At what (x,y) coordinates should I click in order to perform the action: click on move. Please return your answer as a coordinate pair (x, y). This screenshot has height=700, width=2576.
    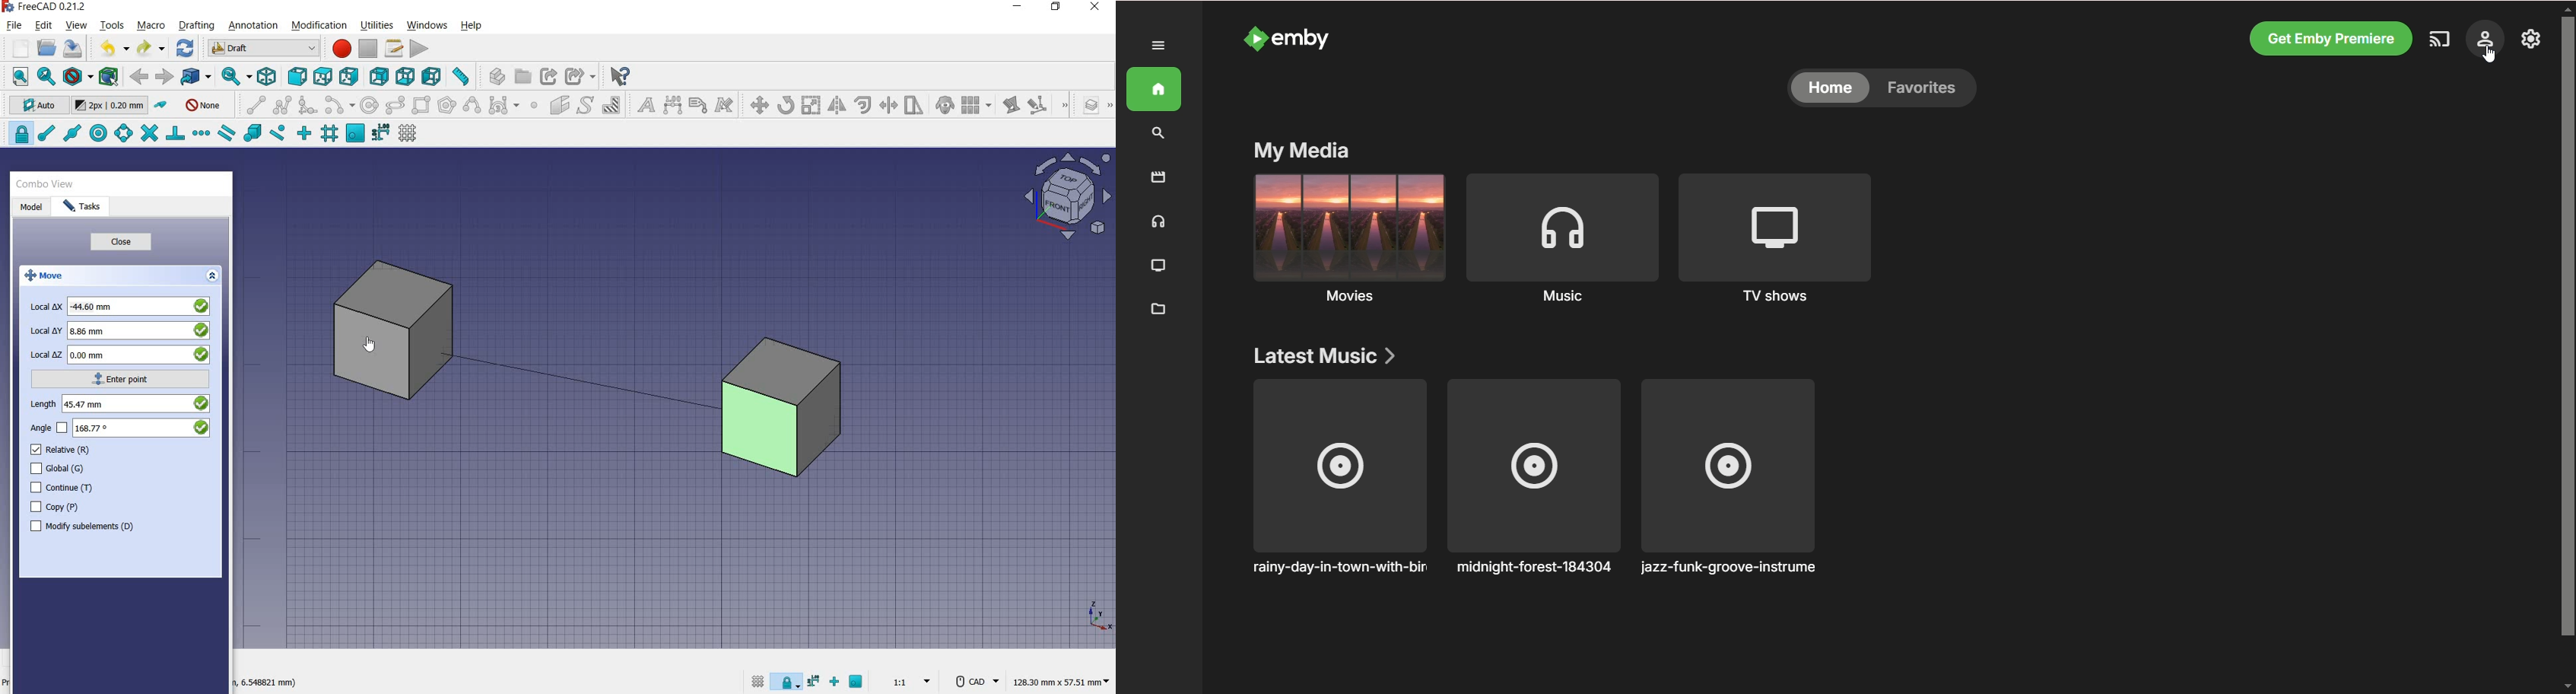
    Looking at the image, I should click on (757, 104).